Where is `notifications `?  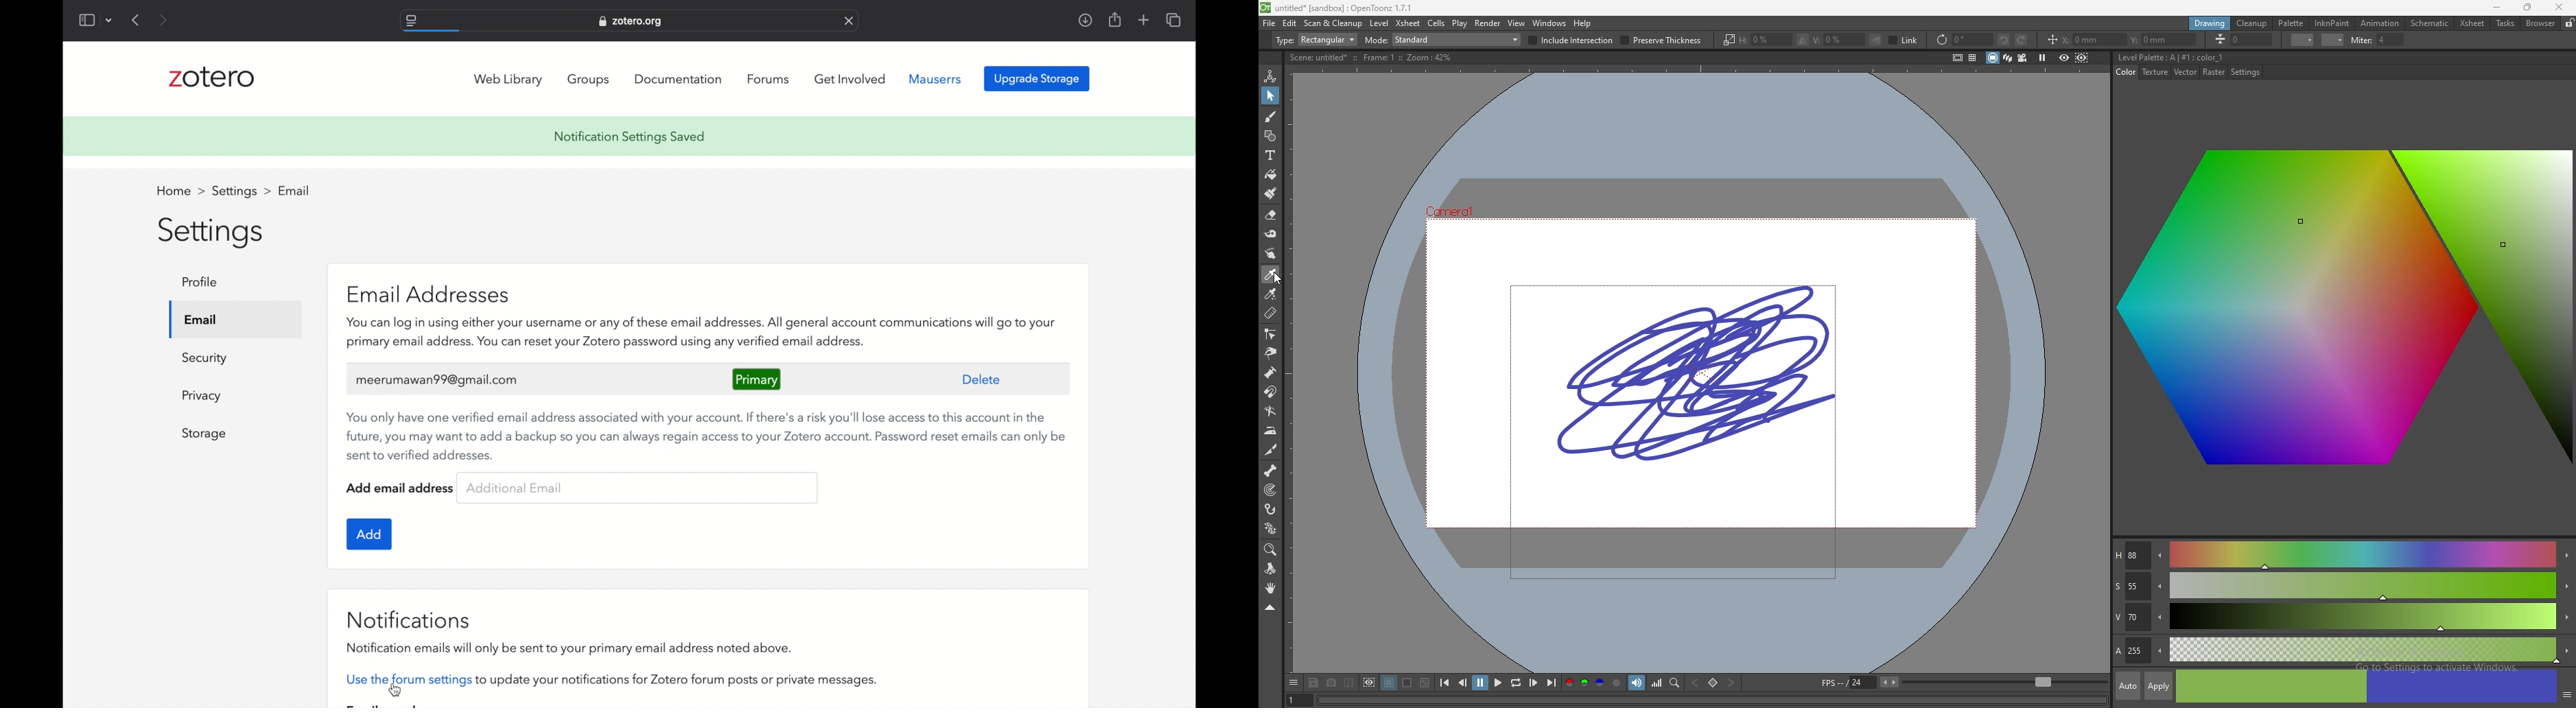
notifications  is located at coordinates (409, 620).